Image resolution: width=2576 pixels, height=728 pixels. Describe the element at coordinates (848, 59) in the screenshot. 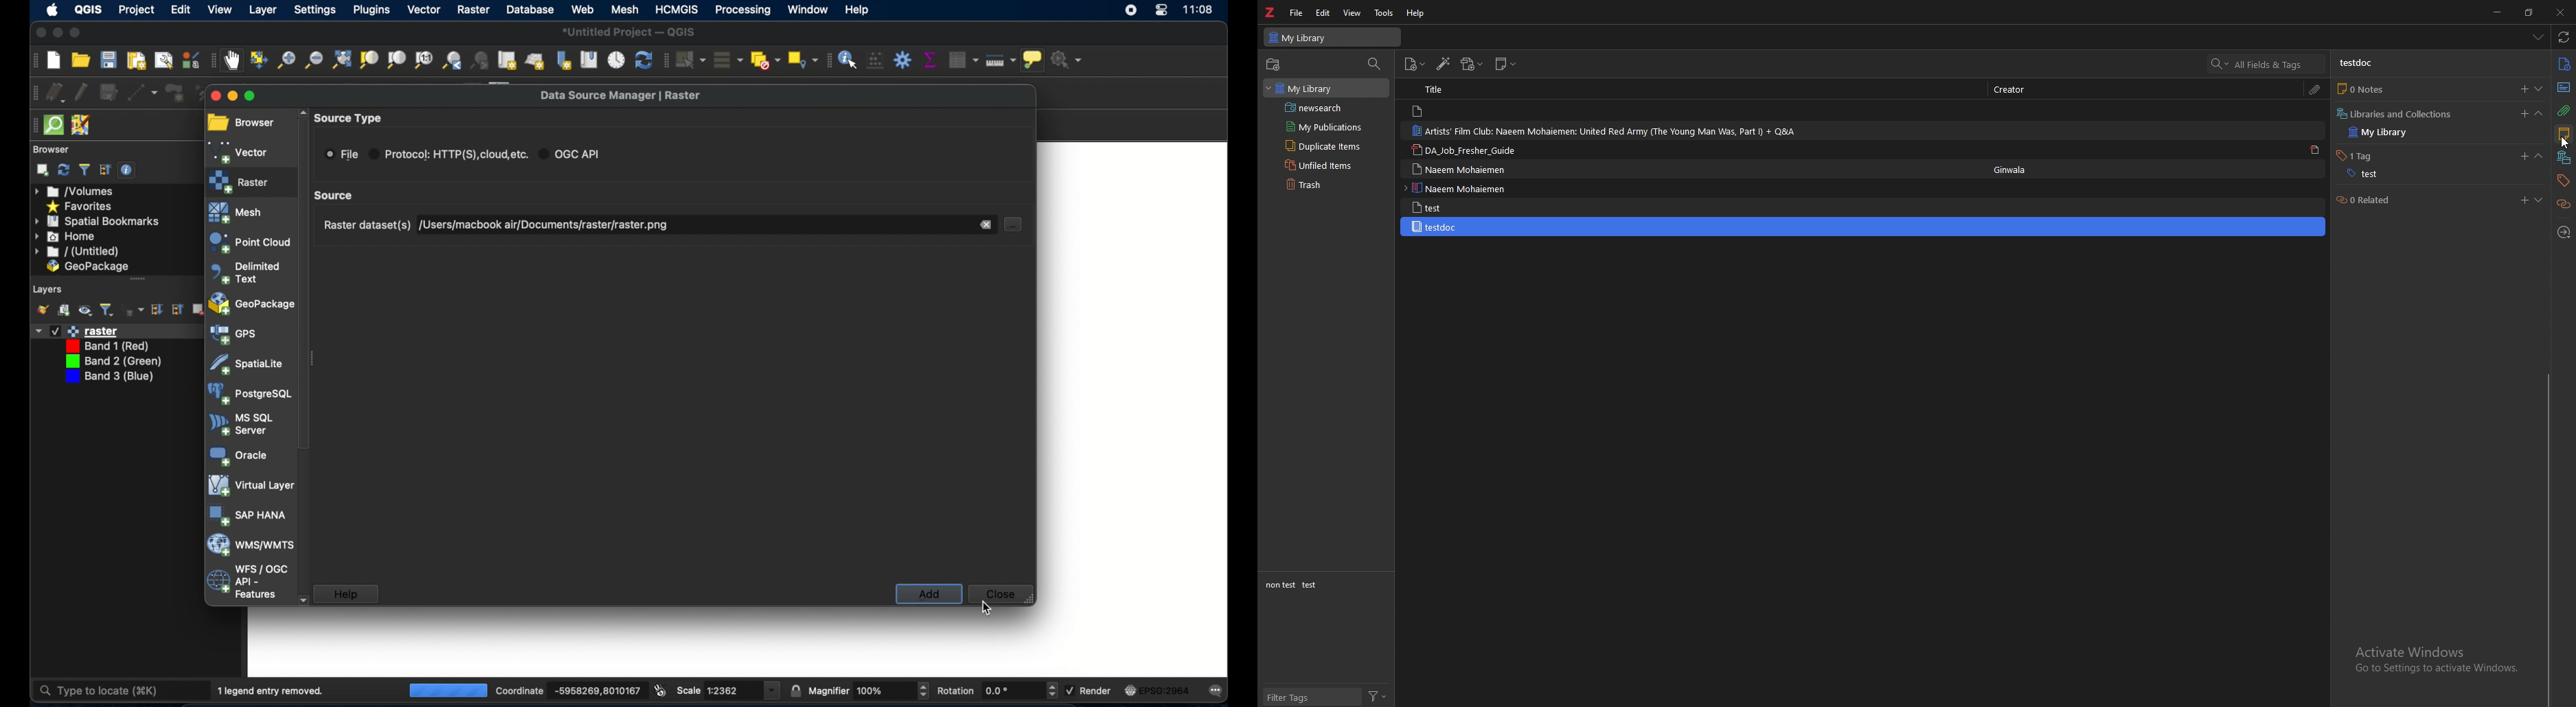

I see `identify features` at that location.